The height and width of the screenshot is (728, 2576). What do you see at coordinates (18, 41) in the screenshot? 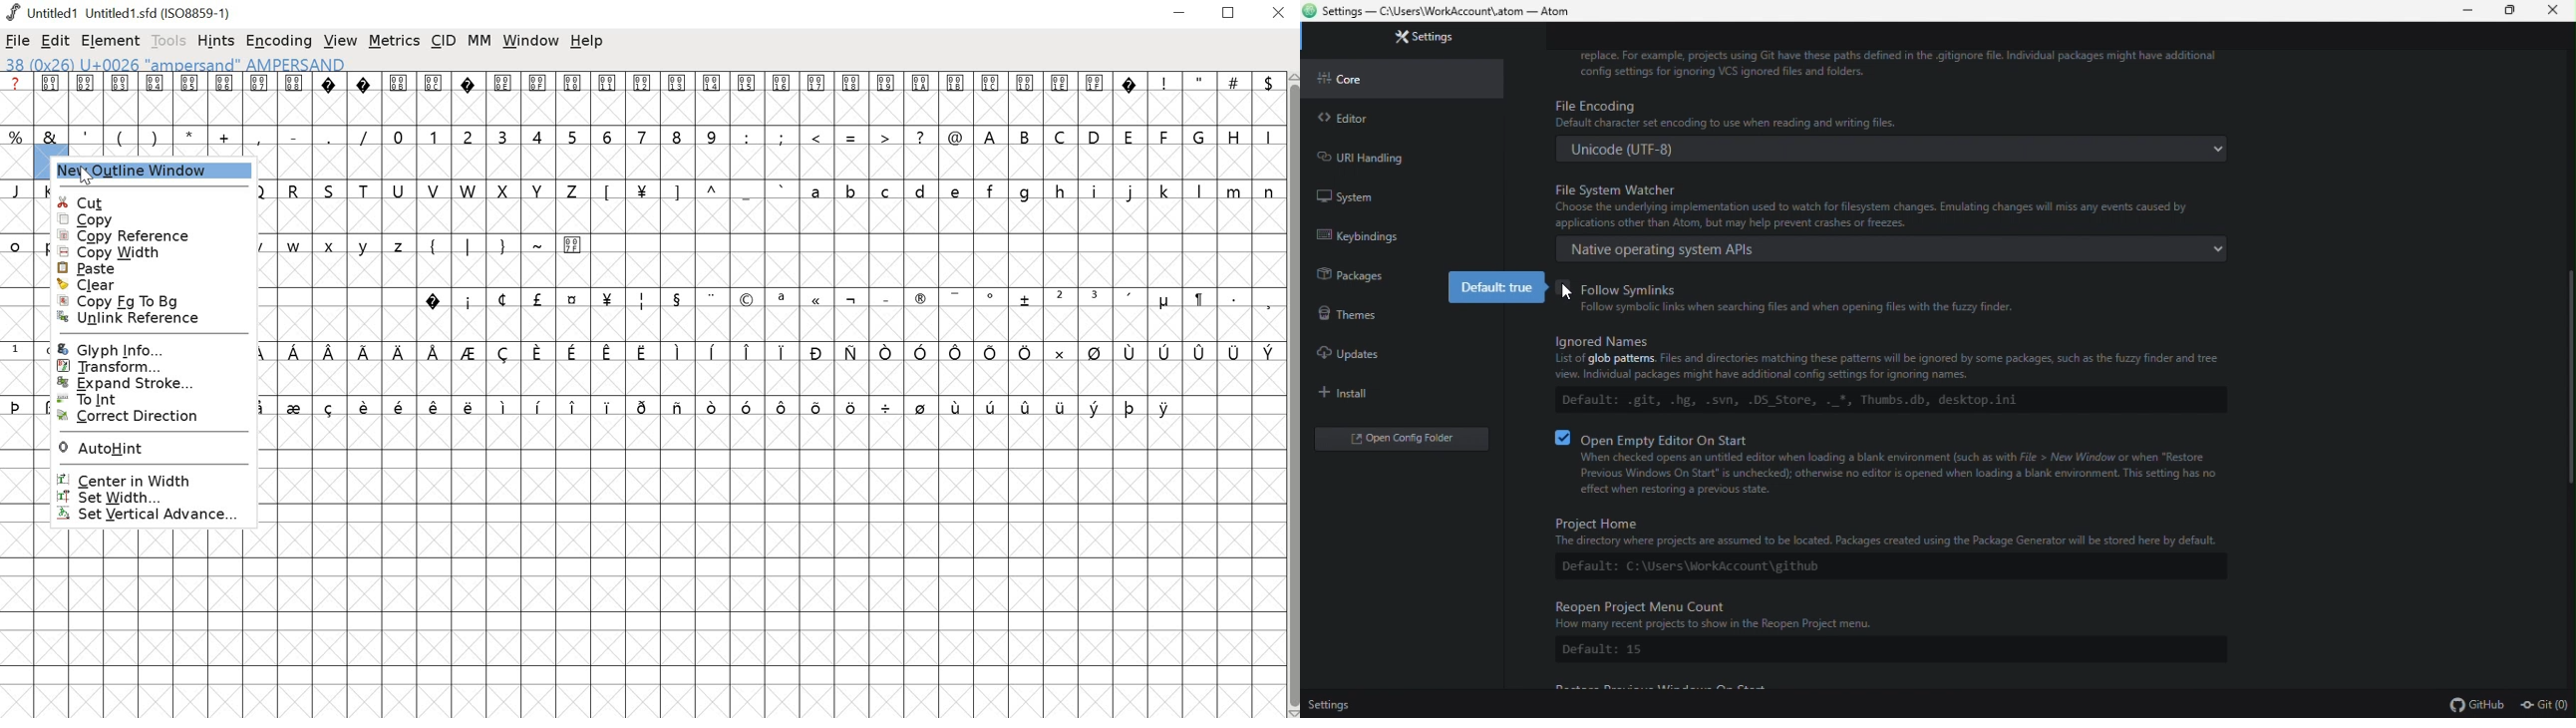
I see `file` at bounding box center [18, 41].